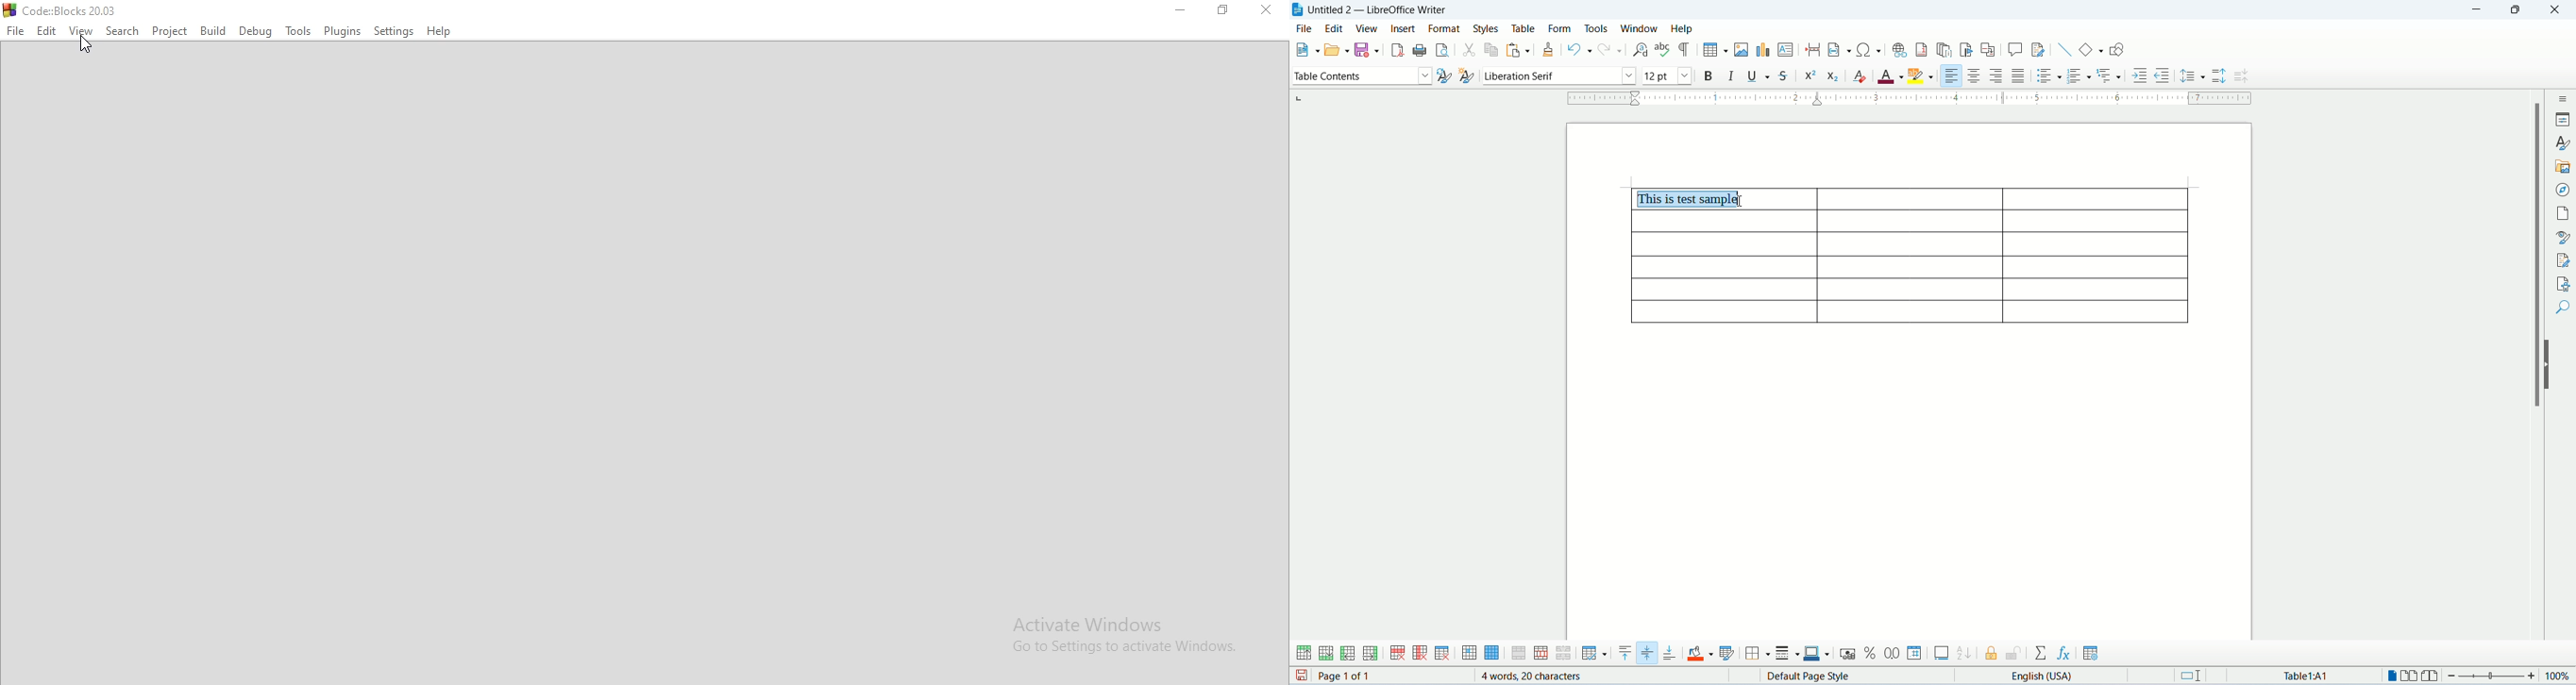 The height and width of the screenshot is (700, 2576). What do you see at coordinates (1782, 76) in the screenshot?
I see `strikethrough` at bounding box center [1782, 76].